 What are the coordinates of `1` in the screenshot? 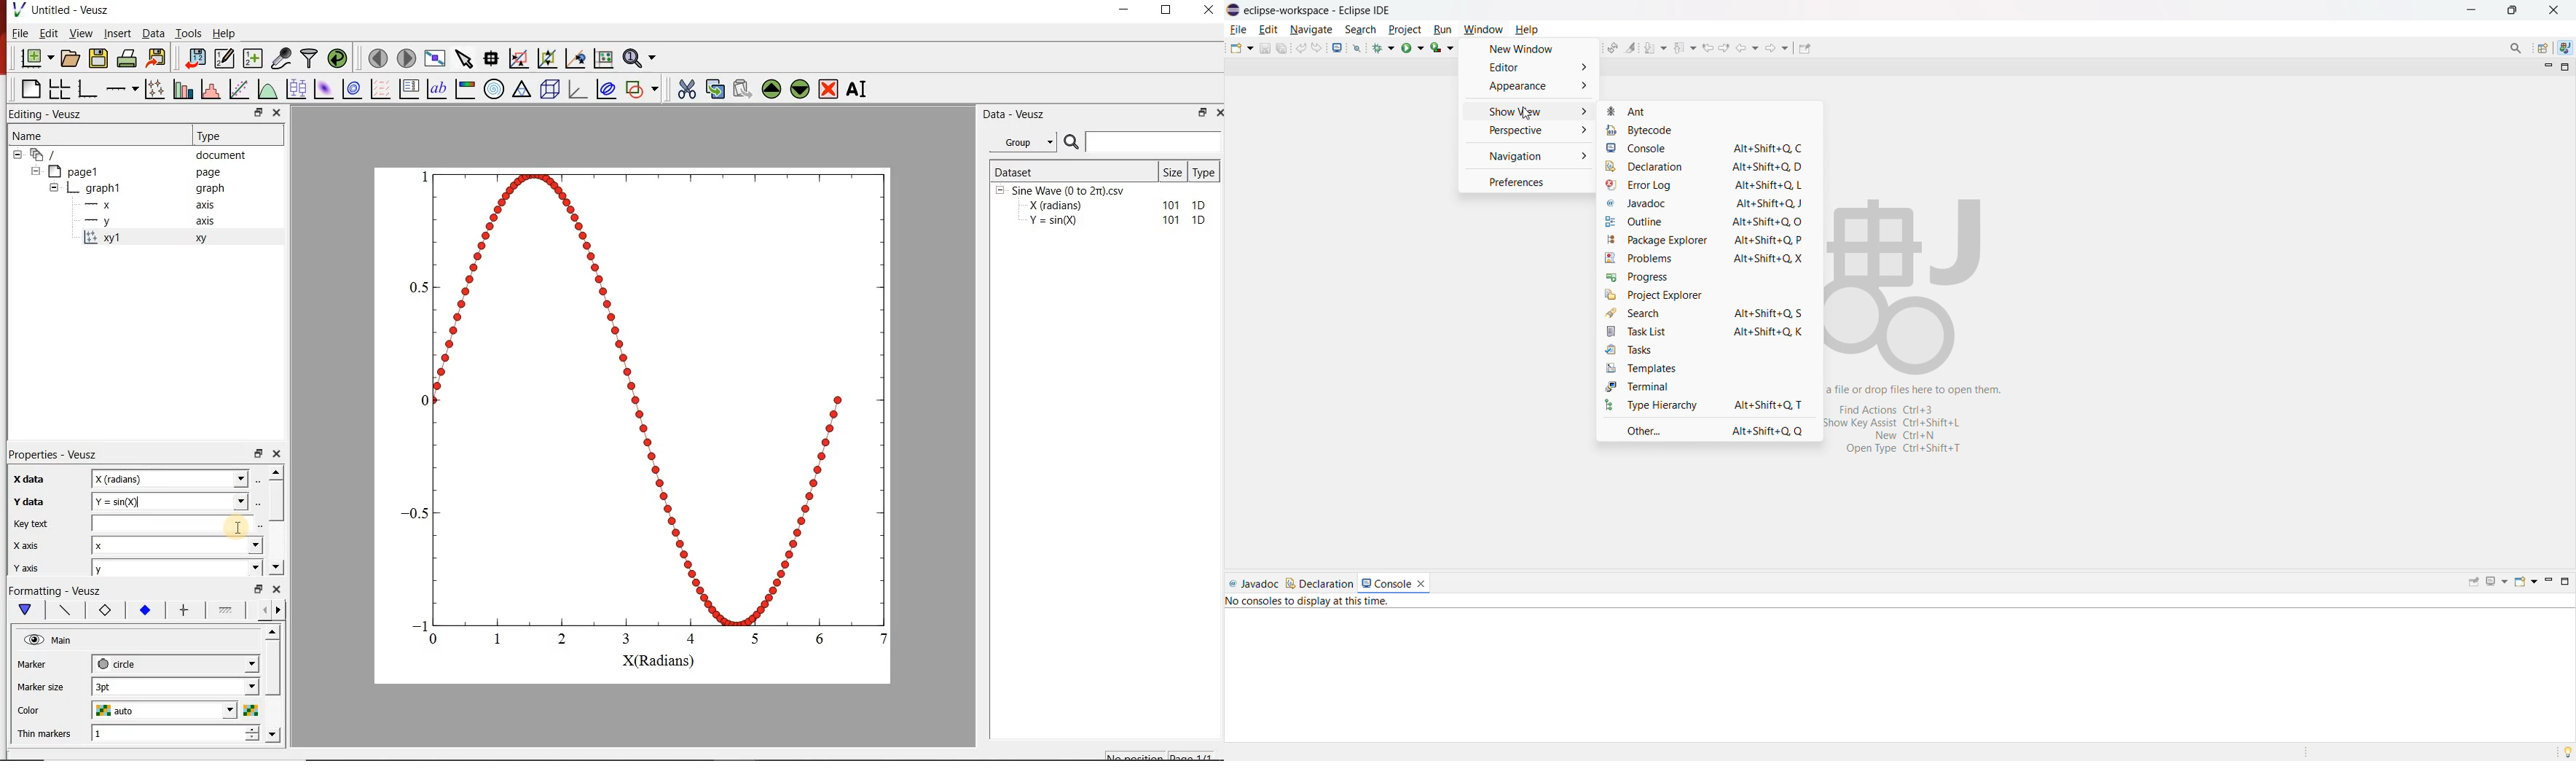 It's located at (176, 734).